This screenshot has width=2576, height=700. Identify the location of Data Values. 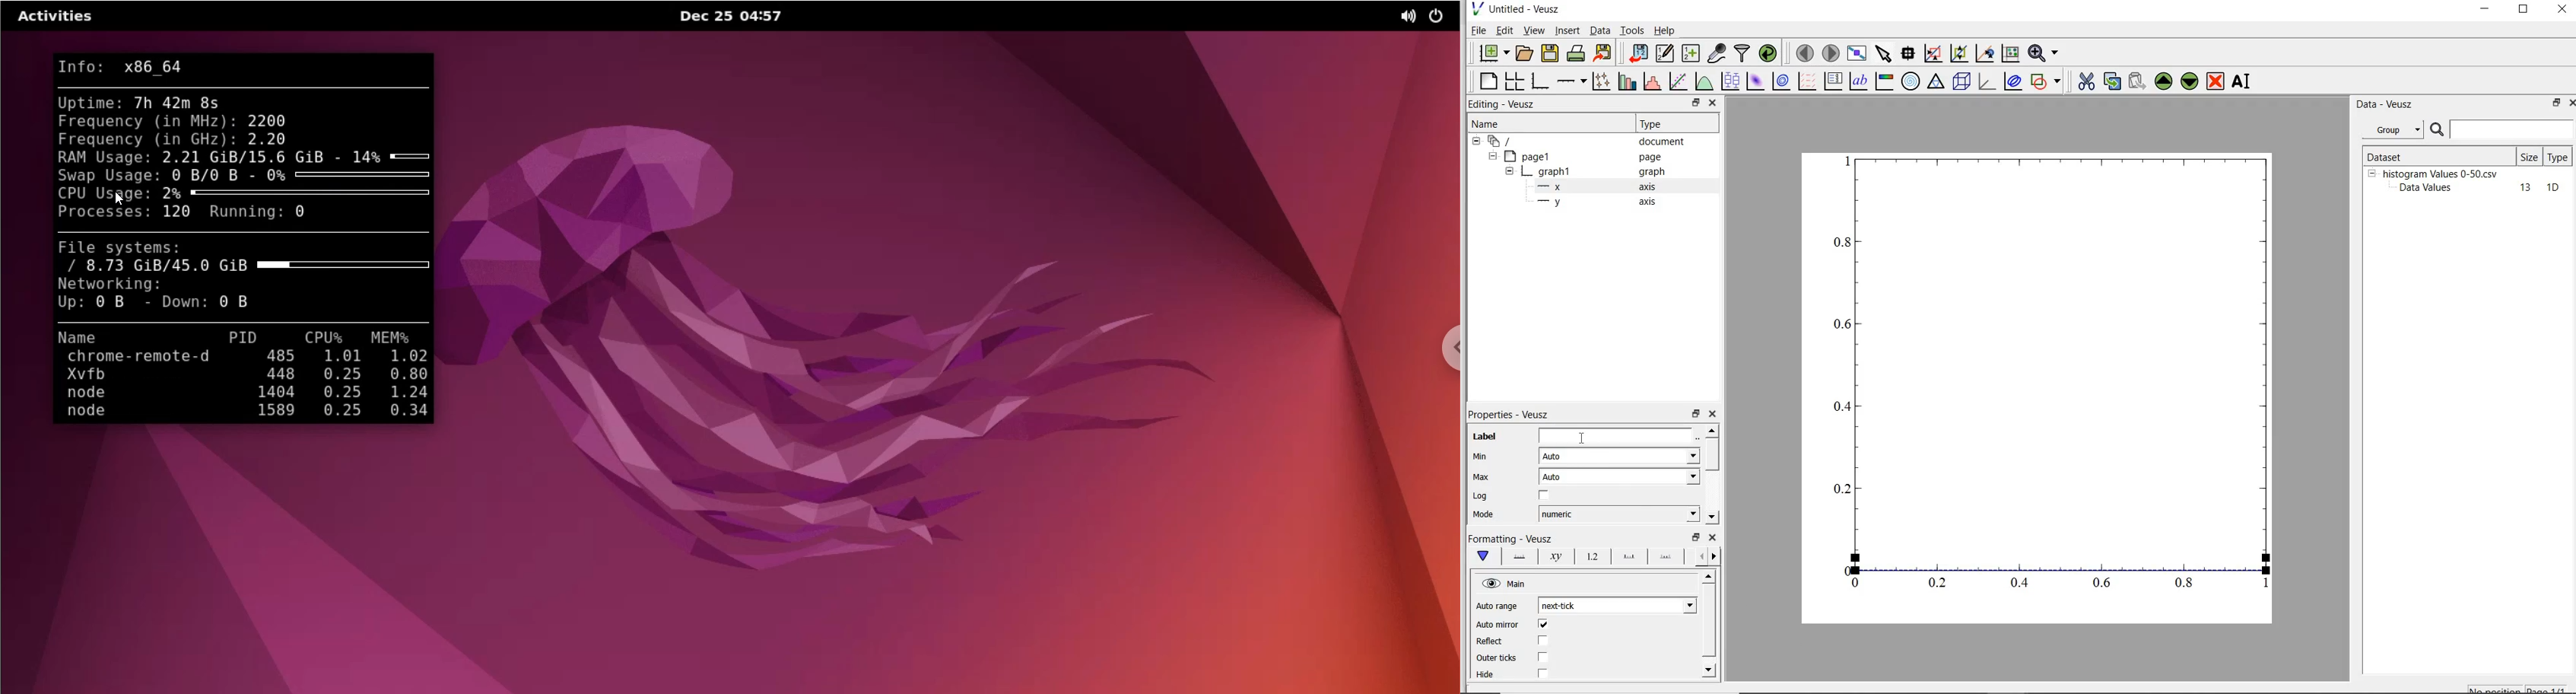
(2430, 188).